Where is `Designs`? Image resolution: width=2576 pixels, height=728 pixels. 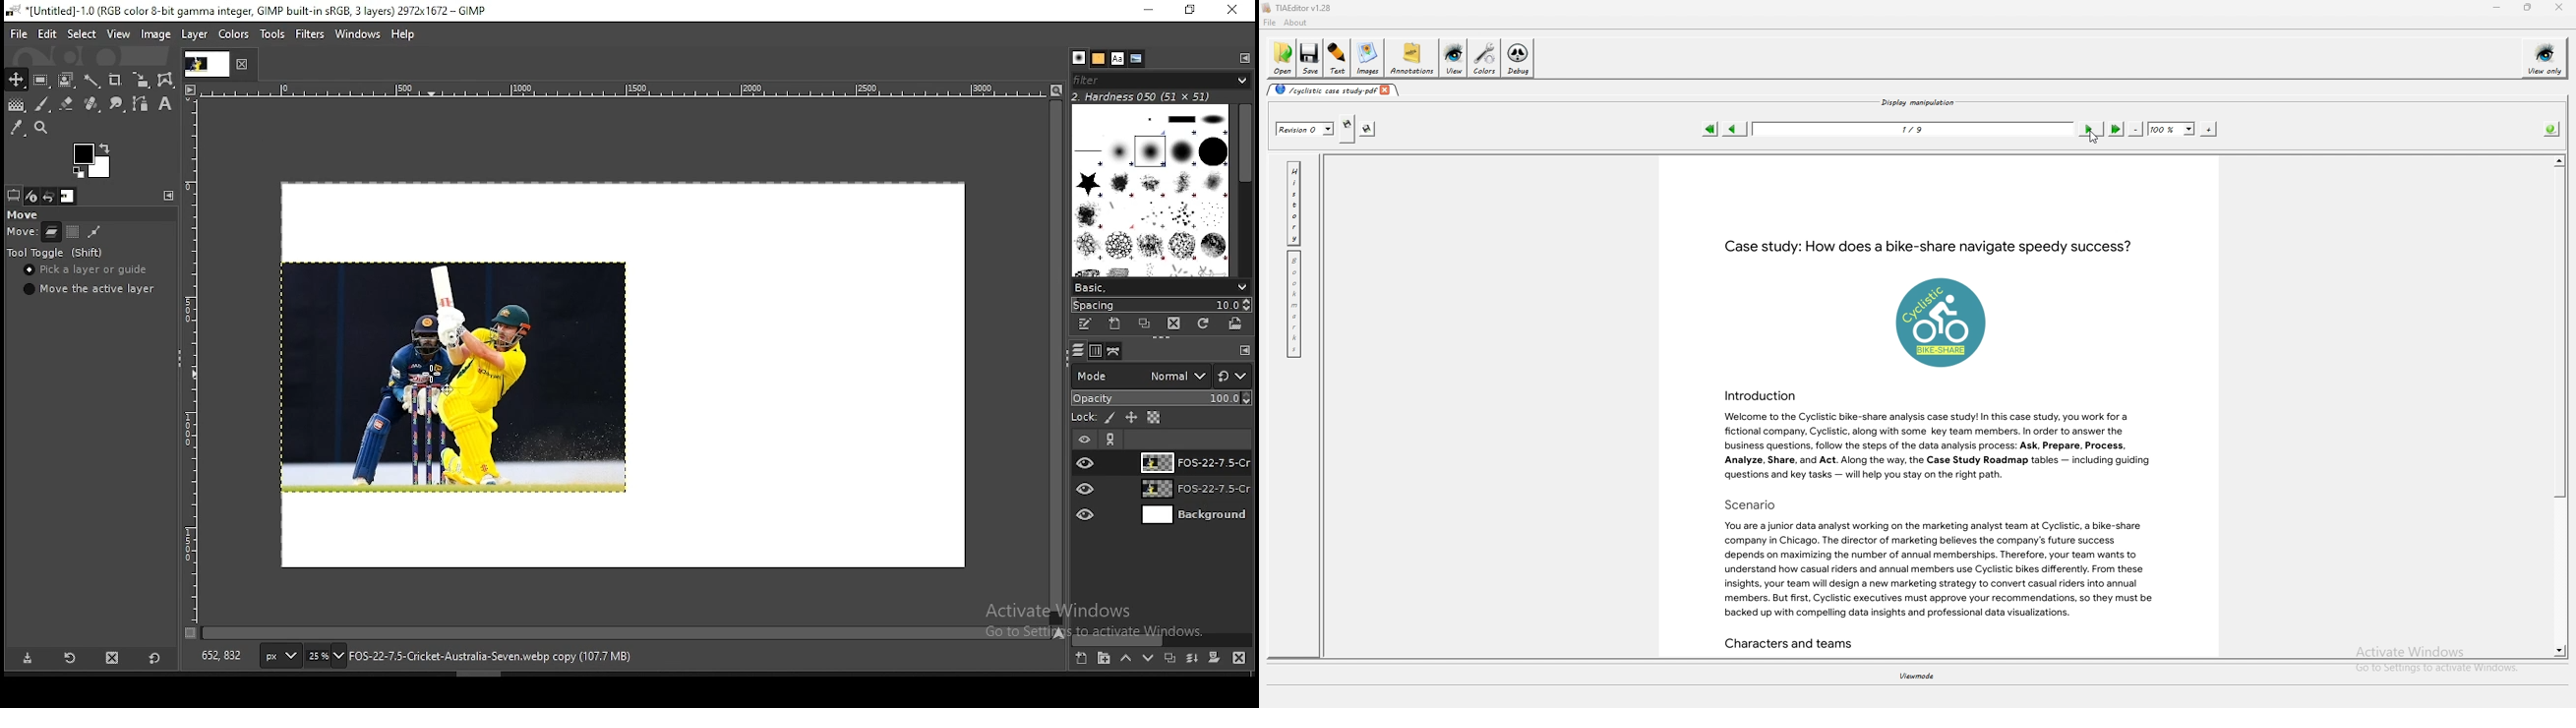
Designs is located at coordinates (1152, 189).